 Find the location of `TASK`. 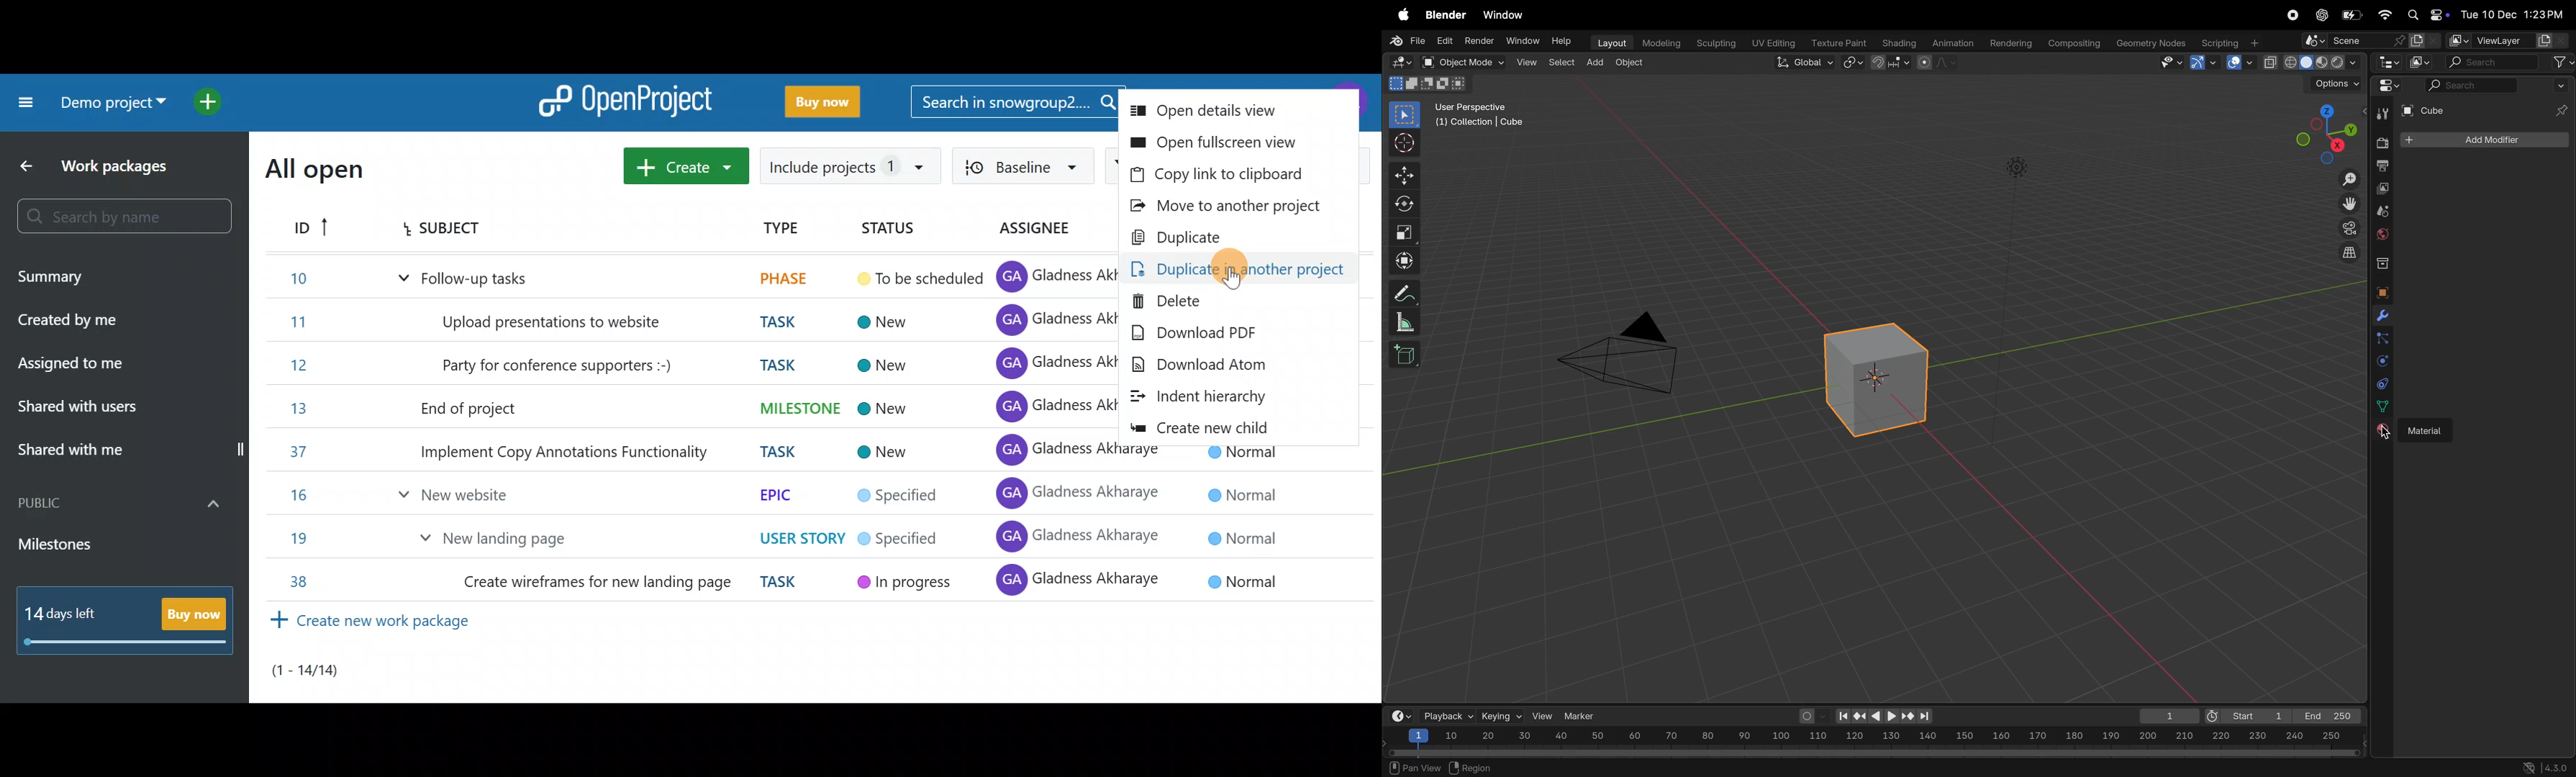

TASK is located at coordinates (786, 450).